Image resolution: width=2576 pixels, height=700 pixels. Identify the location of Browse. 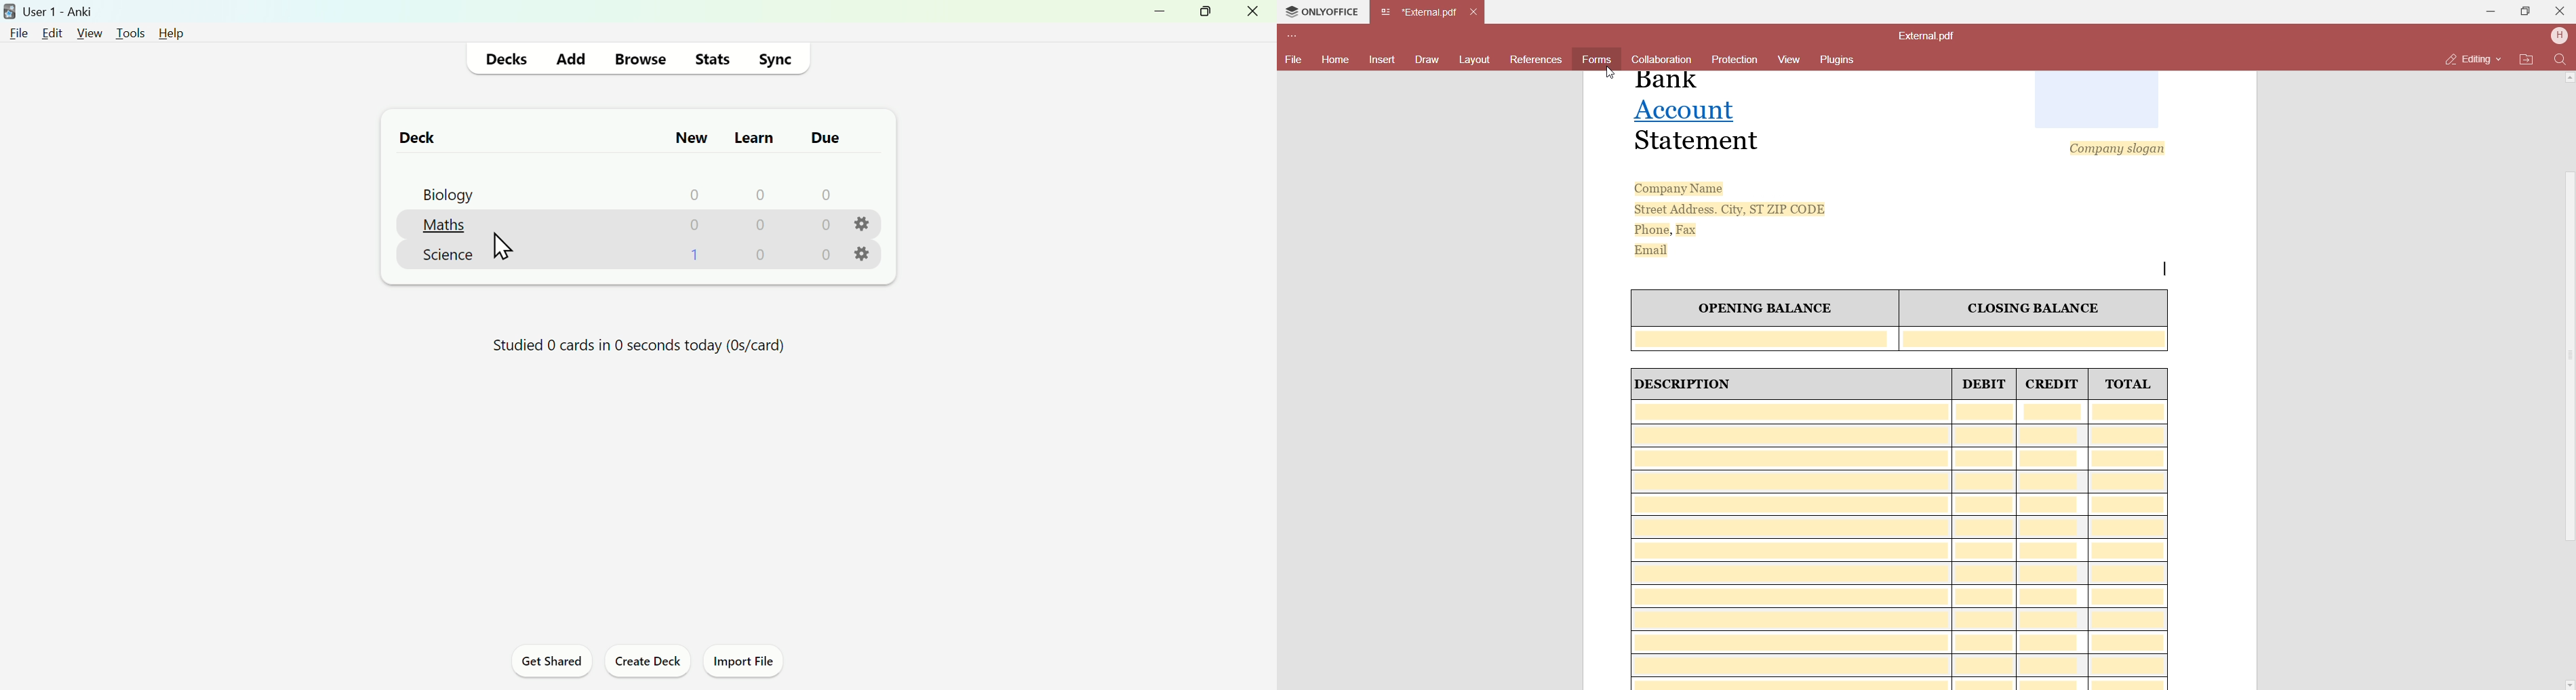
(638, 57).